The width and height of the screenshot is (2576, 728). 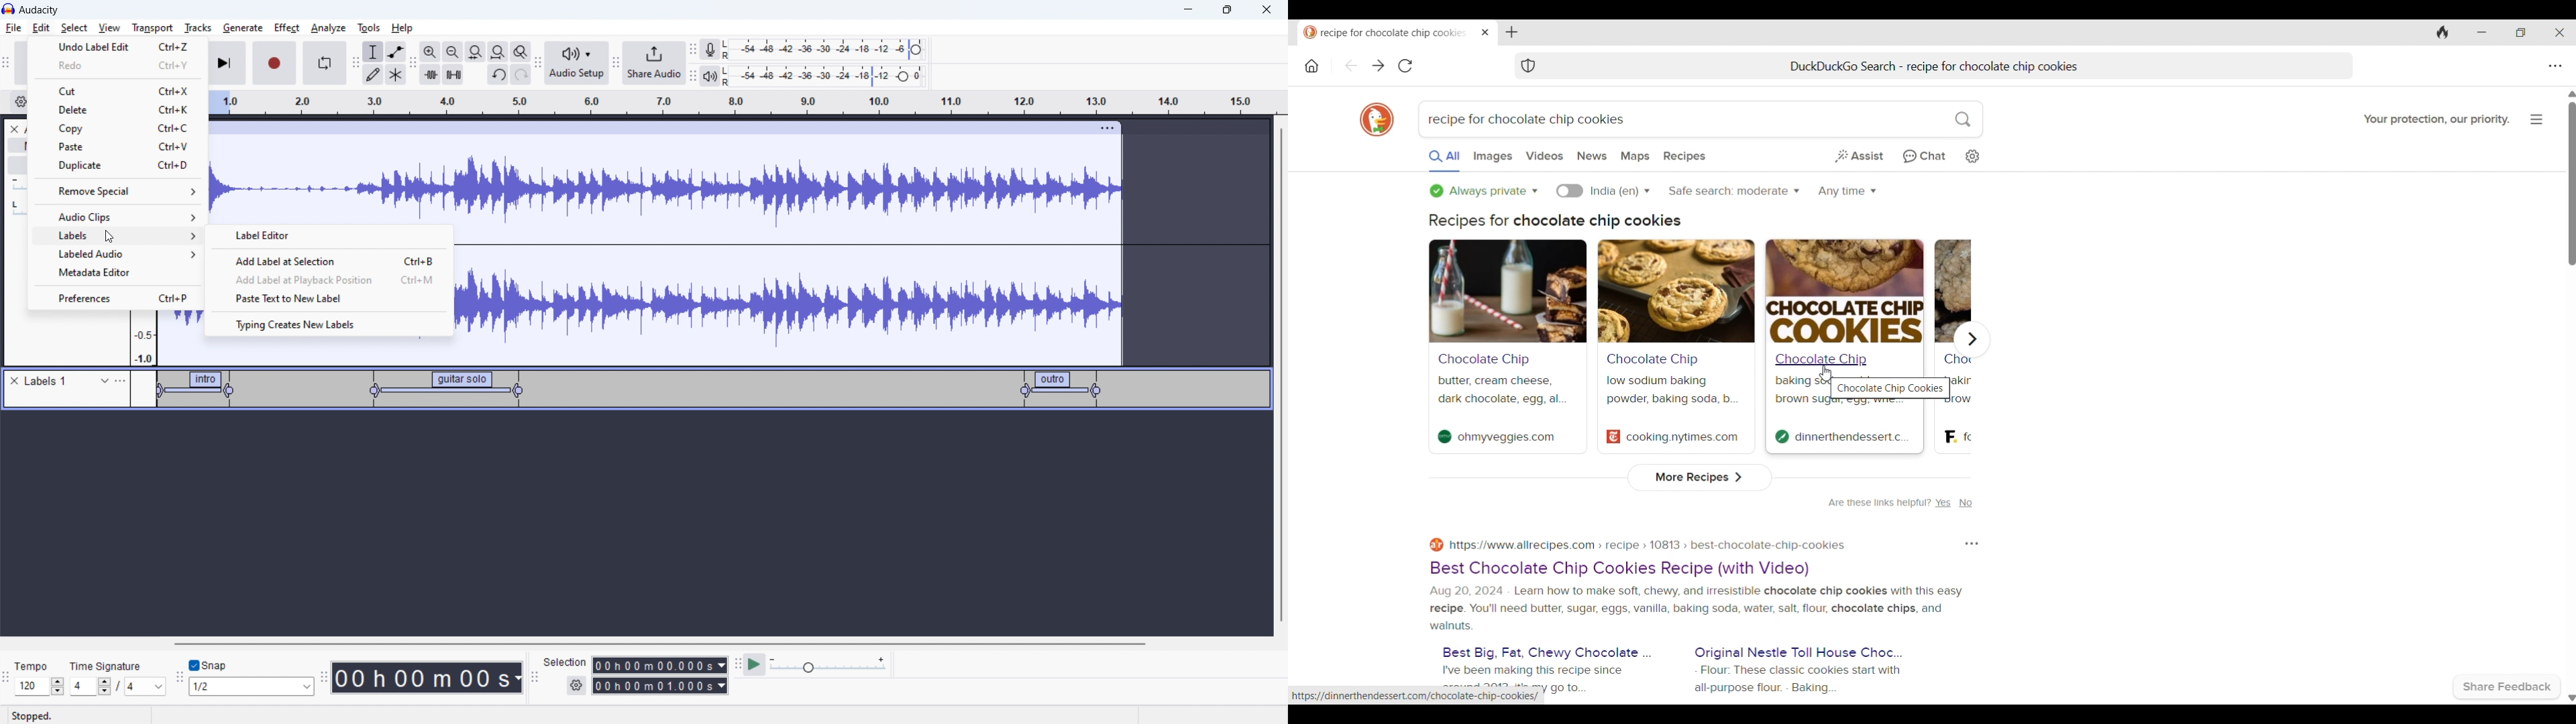 What do you see at coordinates (1798, 654) in the screenshot?
I see `Original Nestle Toll House Choc...` at bounding box center [1798, 654].